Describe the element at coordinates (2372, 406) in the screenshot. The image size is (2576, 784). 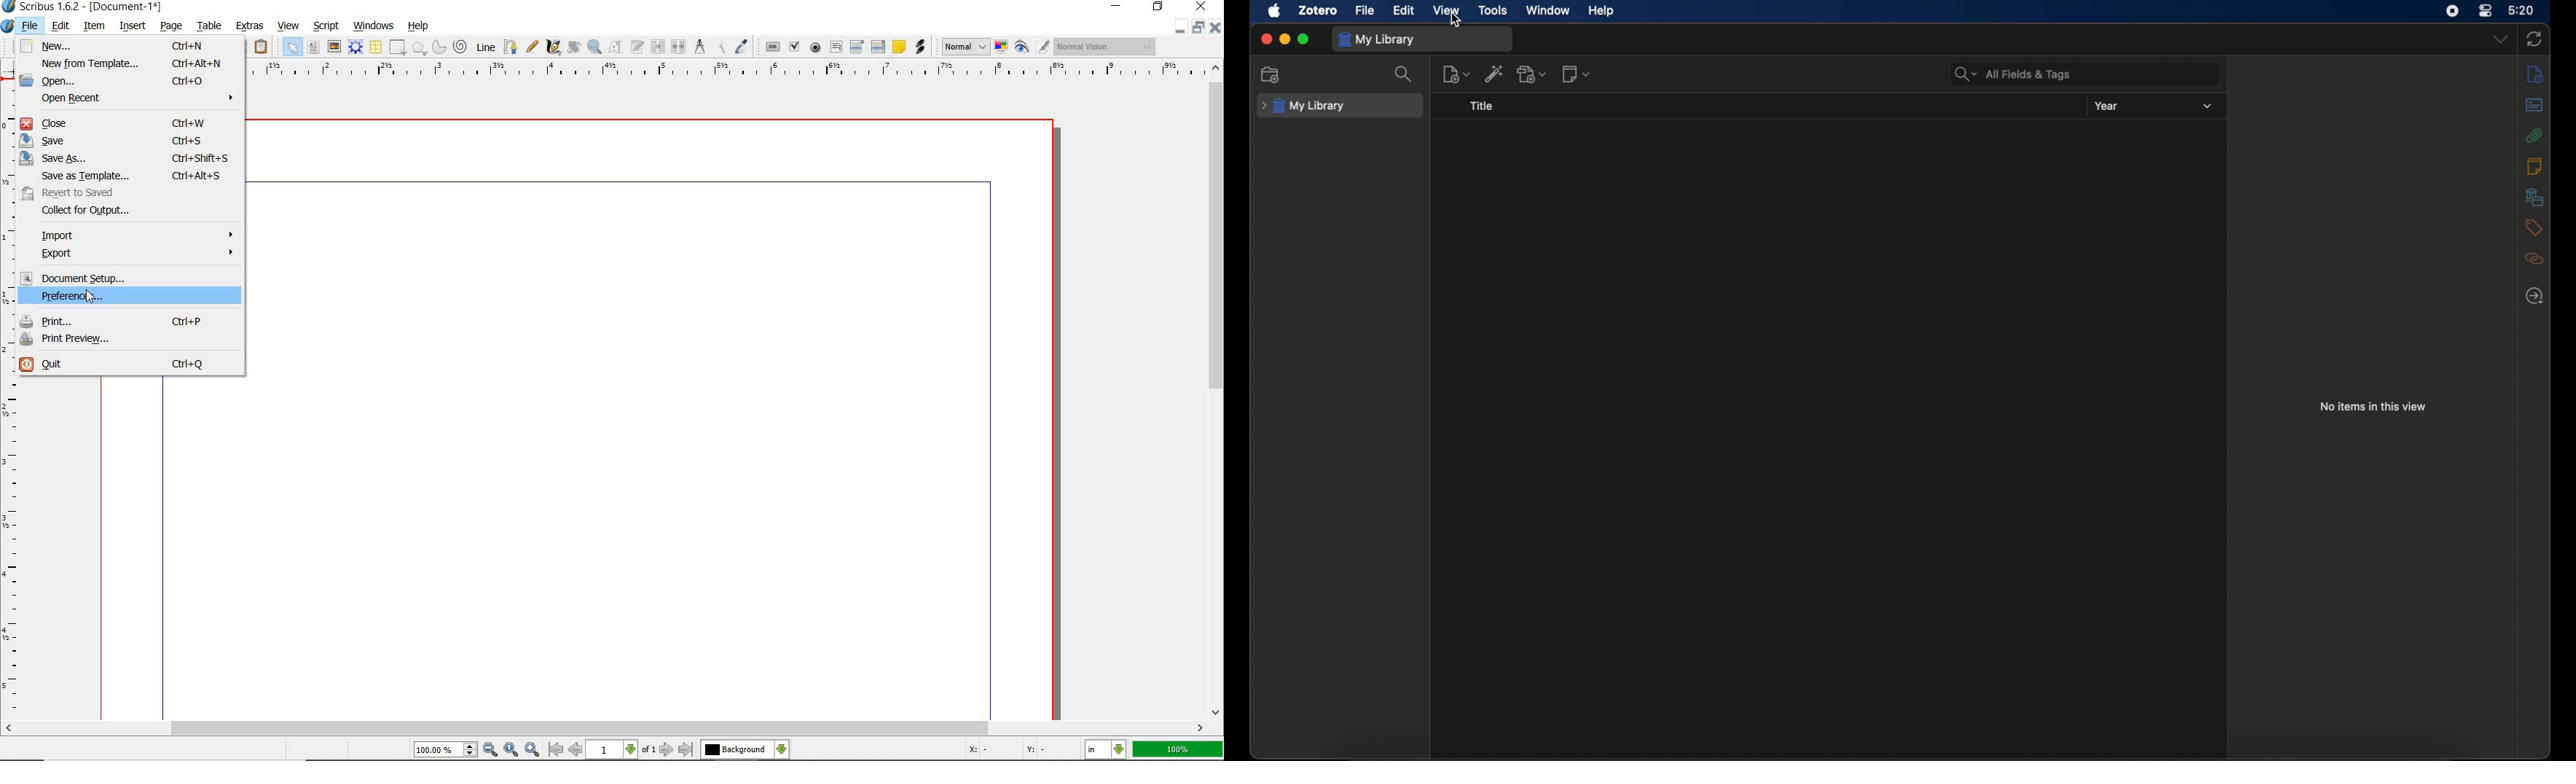
I see `no items in this view` at that location.